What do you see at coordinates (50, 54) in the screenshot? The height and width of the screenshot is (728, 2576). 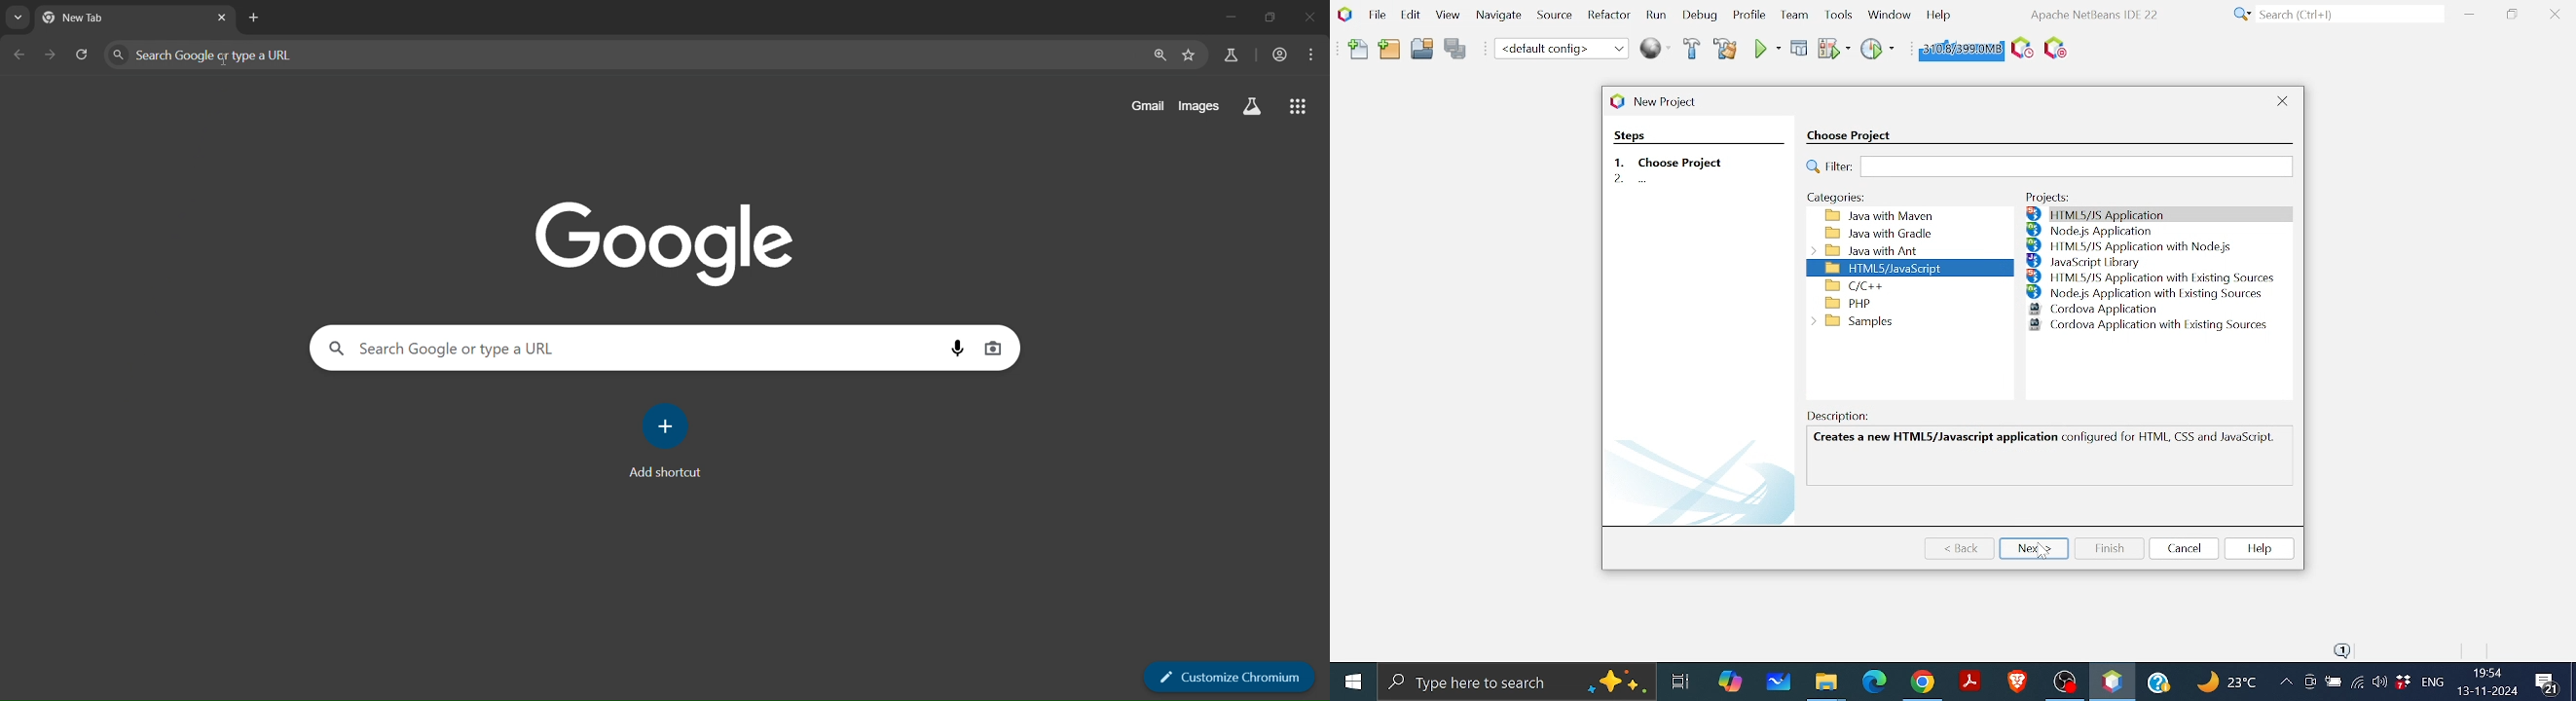 I see `go forward 1 page` at bounding box center [50, 54].